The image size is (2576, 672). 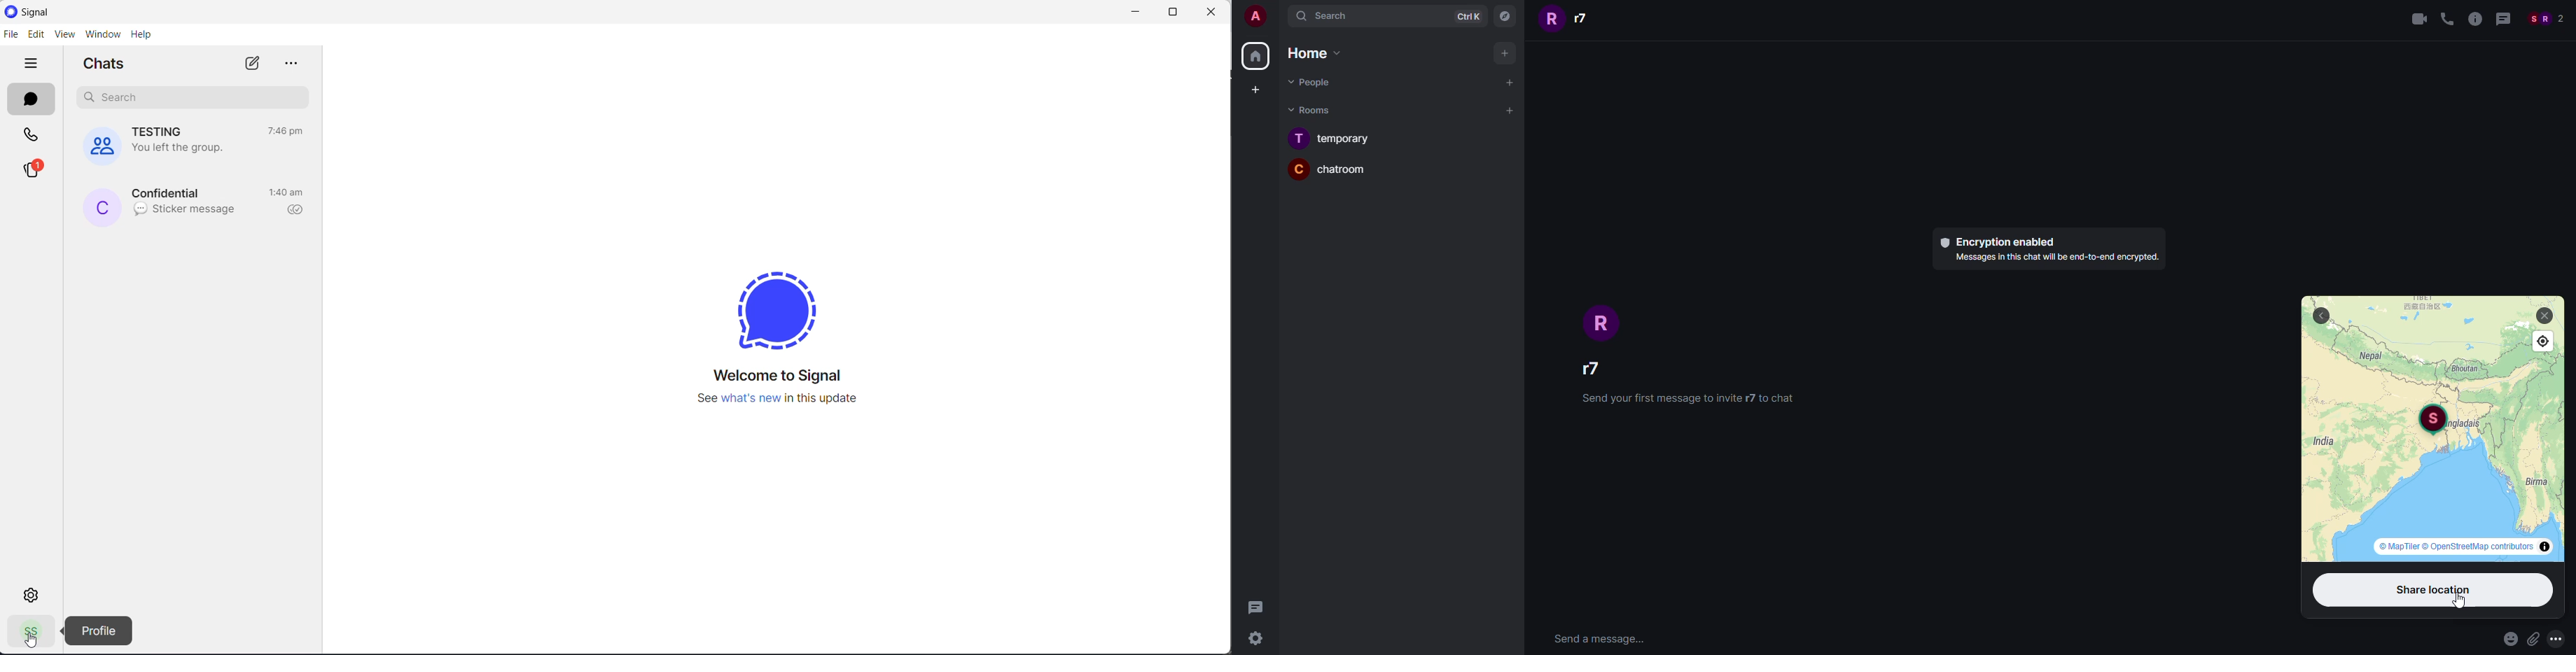 What do you see at coordinates (2545, 20) in the screenshot?
I see `People` at bounding box center [2545, 20].